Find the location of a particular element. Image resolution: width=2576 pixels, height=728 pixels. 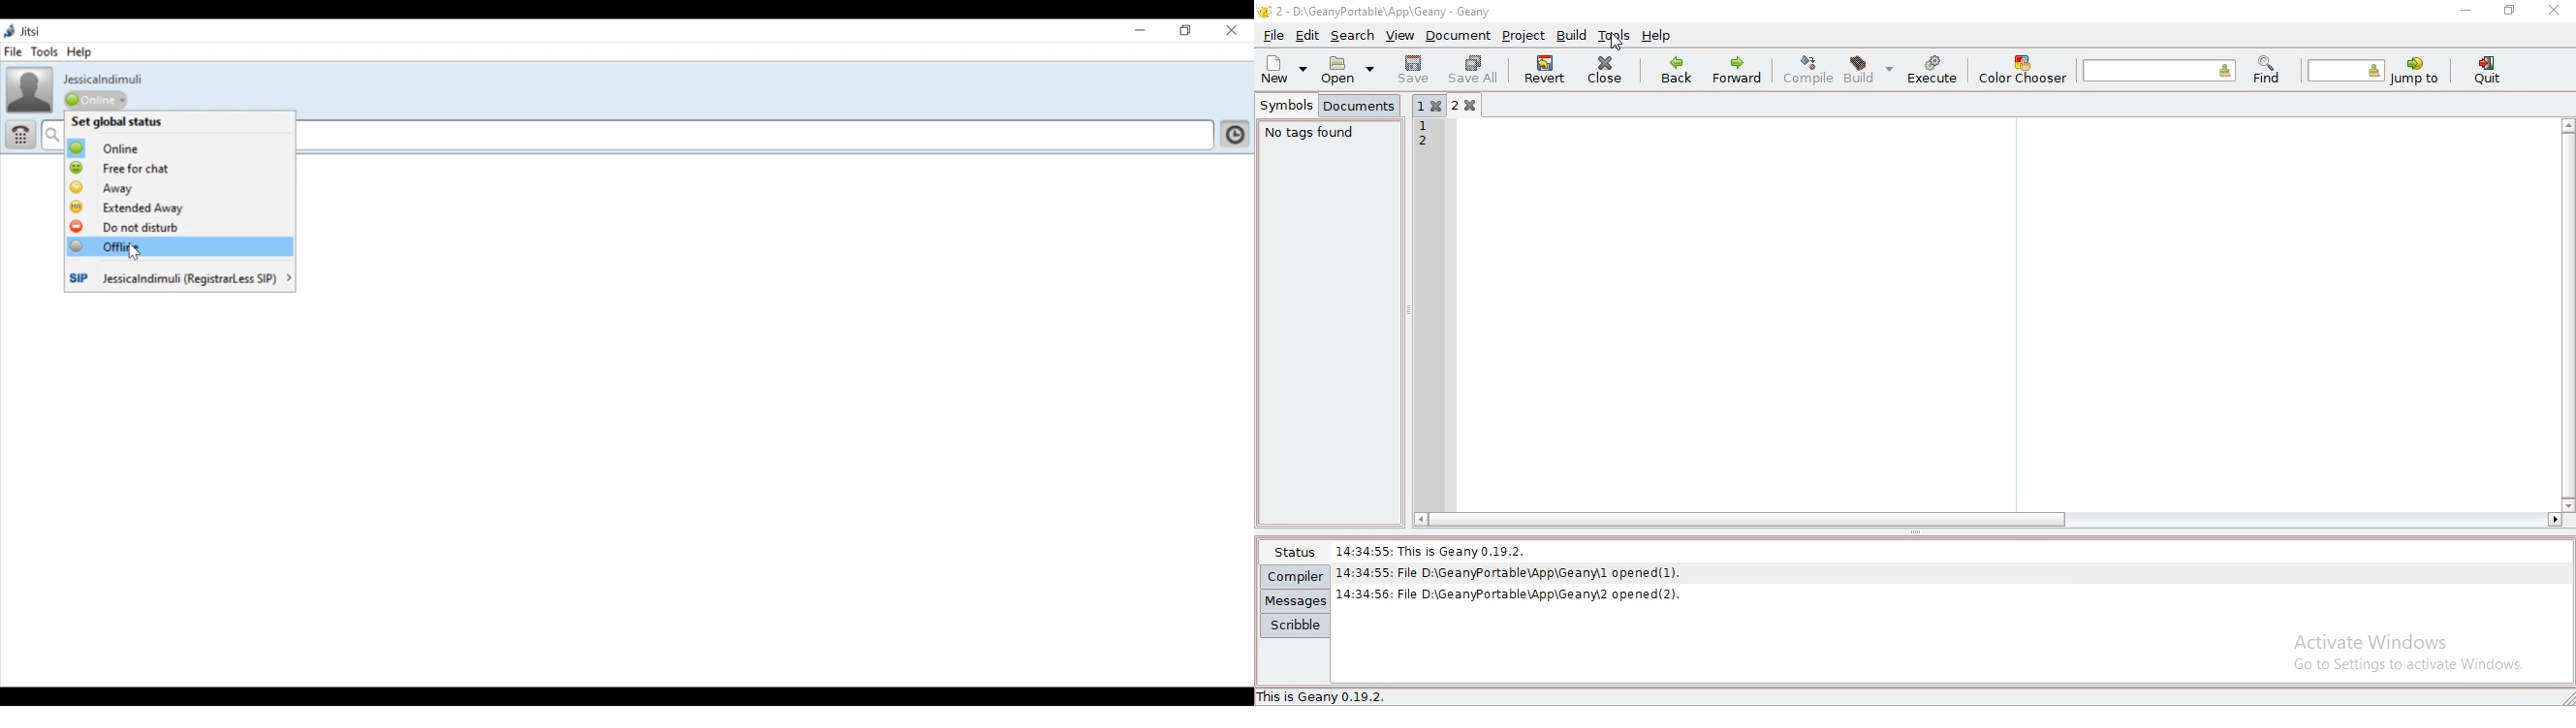

new is located at coordinates (1277, 68).